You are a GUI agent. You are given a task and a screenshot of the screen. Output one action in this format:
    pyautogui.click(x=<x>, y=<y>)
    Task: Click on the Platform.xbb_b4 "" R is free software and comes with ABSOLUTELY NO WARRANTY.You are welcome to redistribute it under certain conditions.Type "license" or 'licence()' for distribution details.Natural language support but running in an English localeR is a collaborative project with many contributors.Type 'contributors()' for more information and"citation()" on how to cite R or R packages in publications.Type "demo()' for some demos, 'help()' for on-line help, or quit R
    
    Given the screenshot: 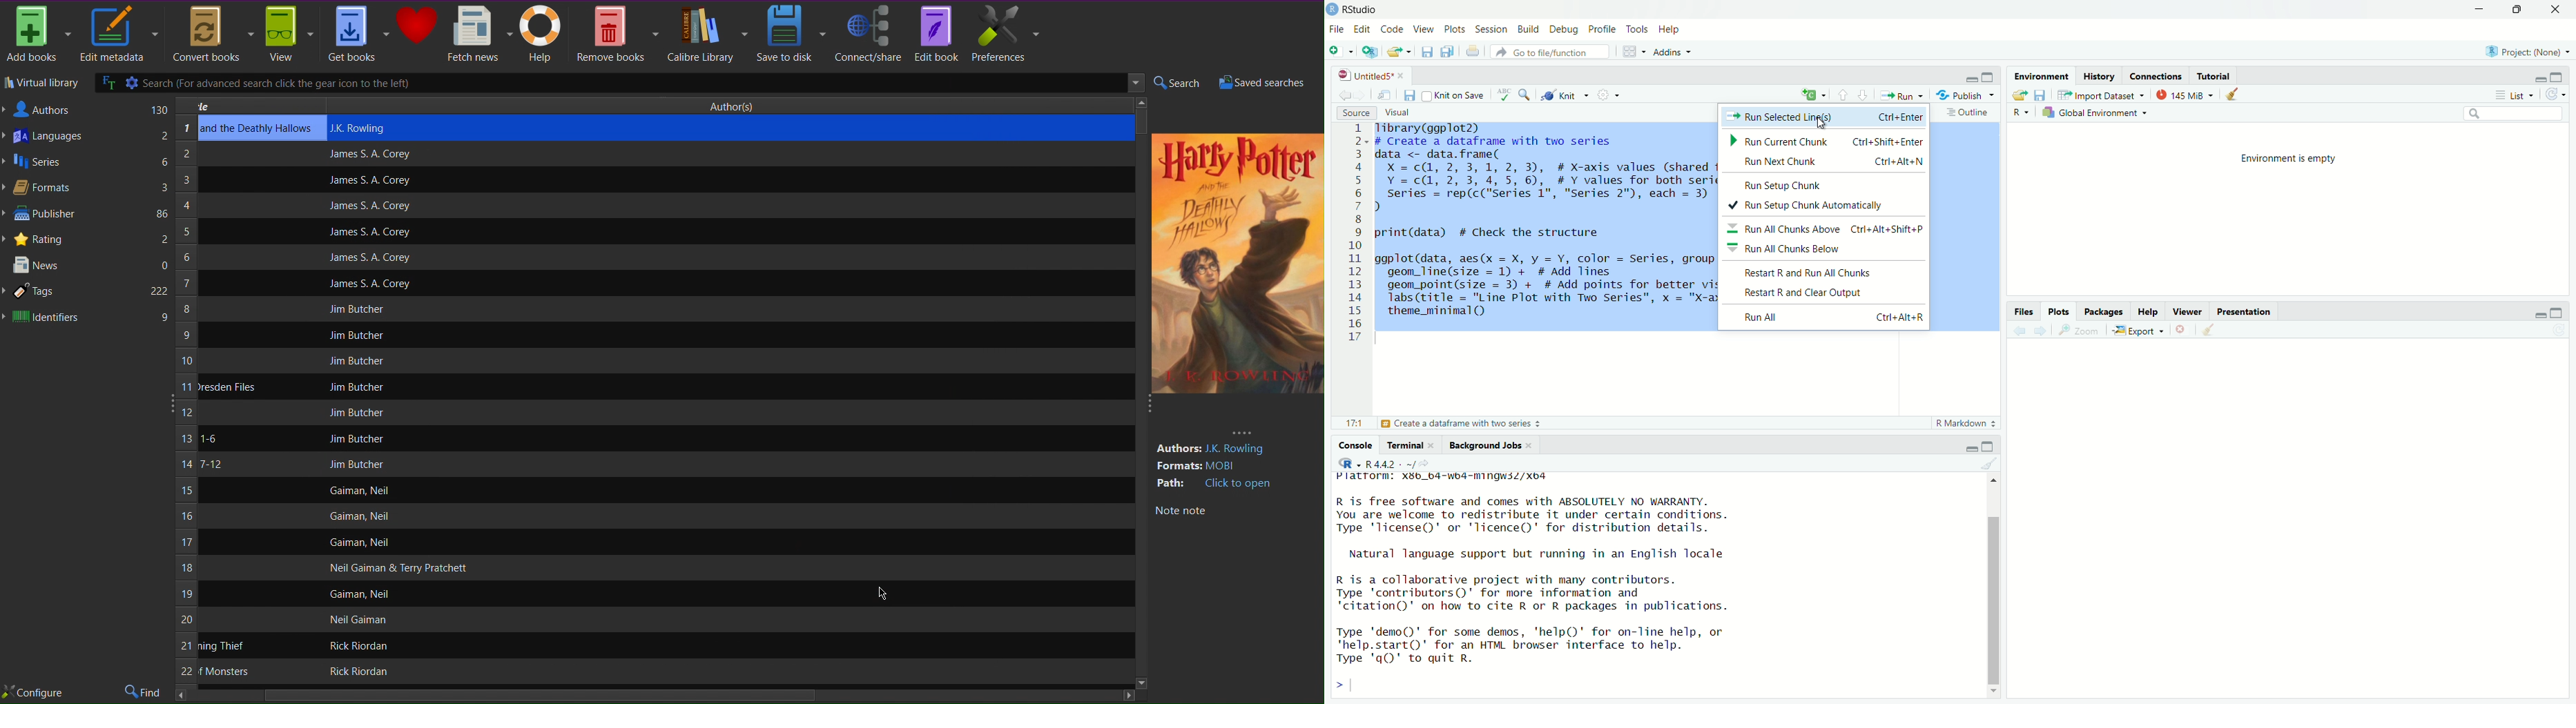 What is the action you would take?
    pyautogui.click(x=1550, y=568)
    